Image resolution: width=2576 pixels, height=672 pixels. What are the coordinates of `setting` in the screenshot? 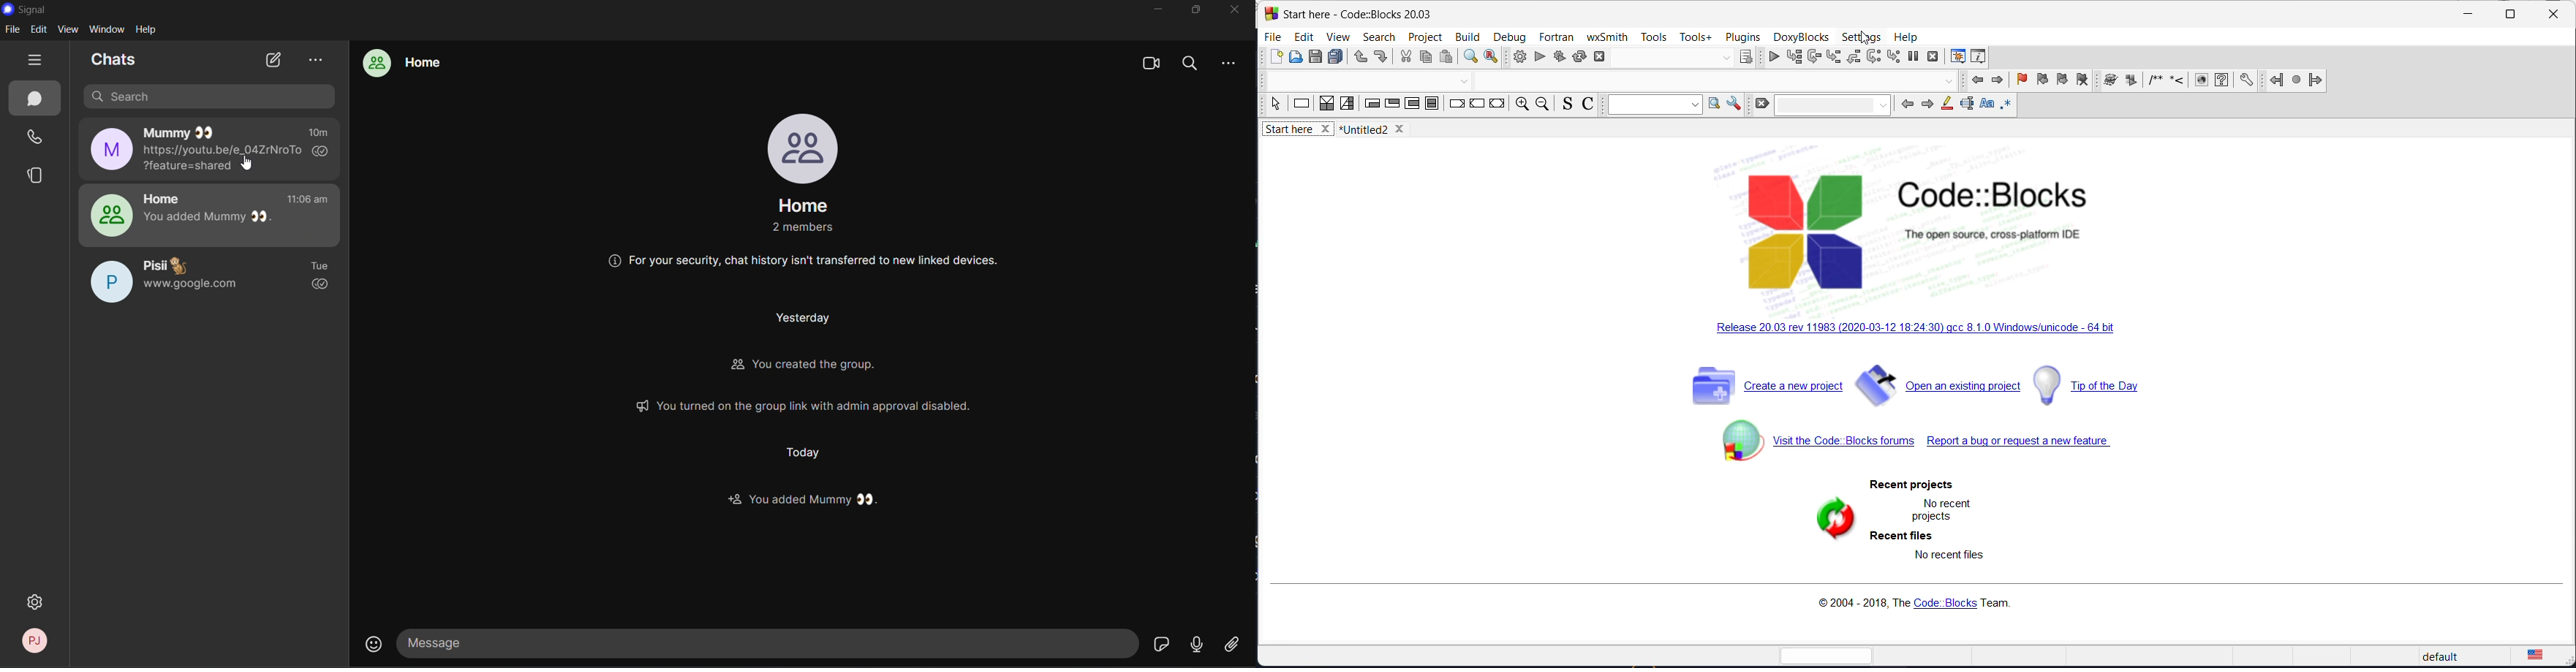 It's located at (1734, 104).